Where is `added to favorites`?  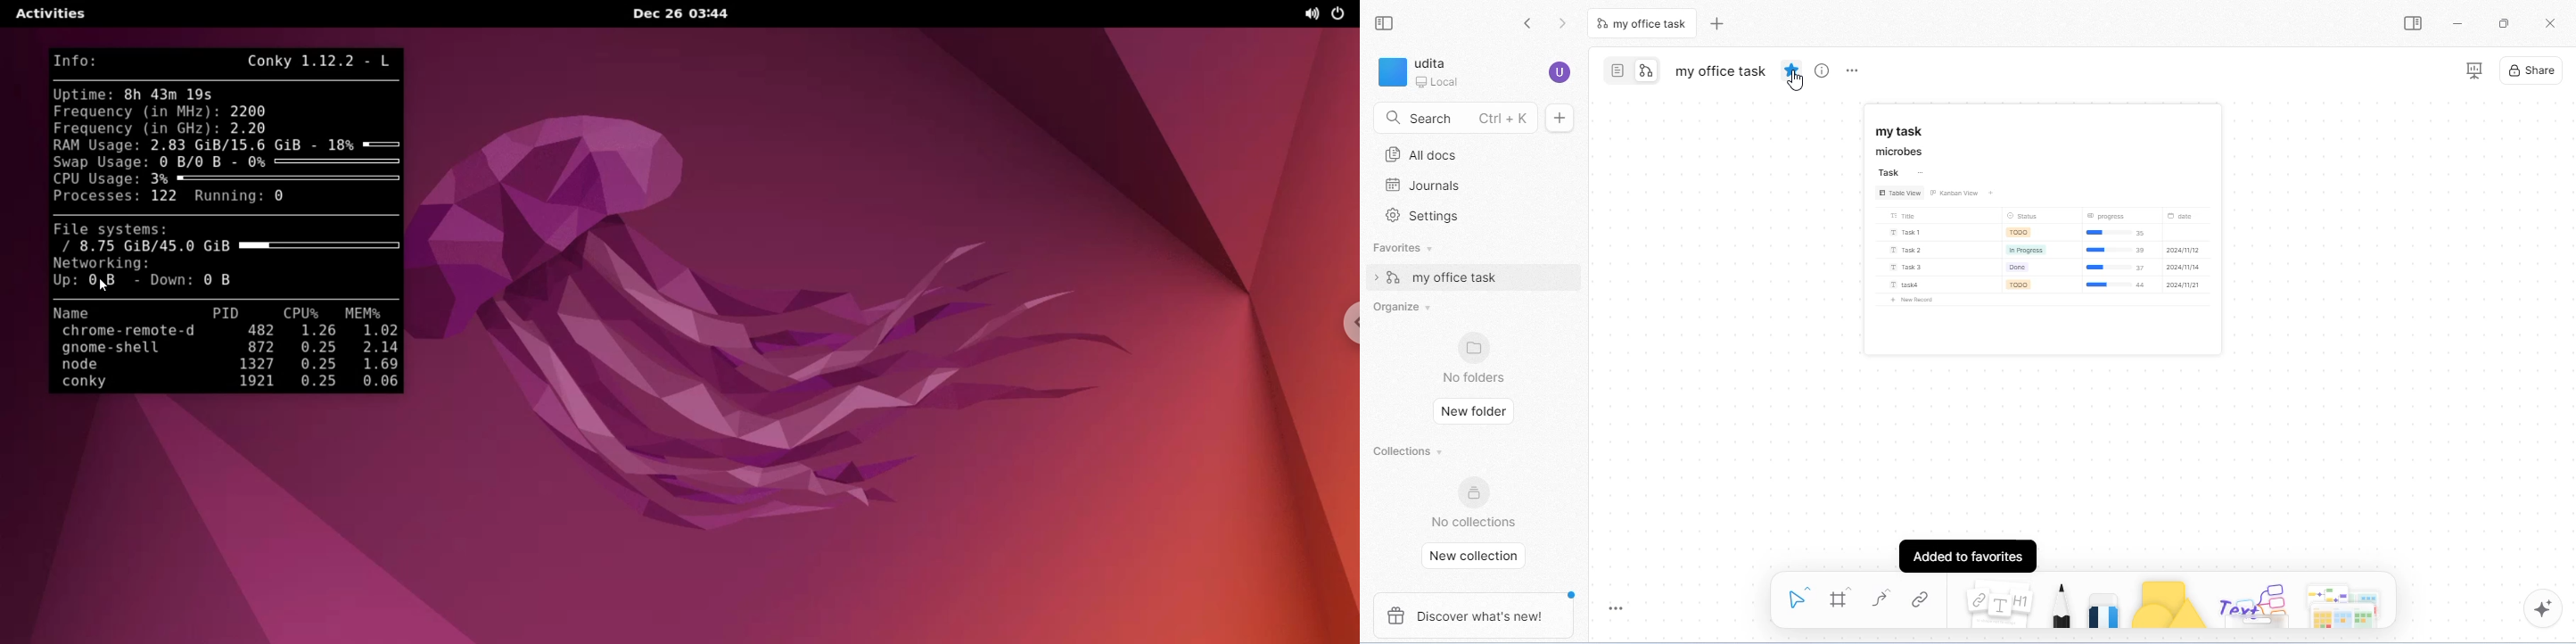
added to favorites is located at coordinates (1969, 552).